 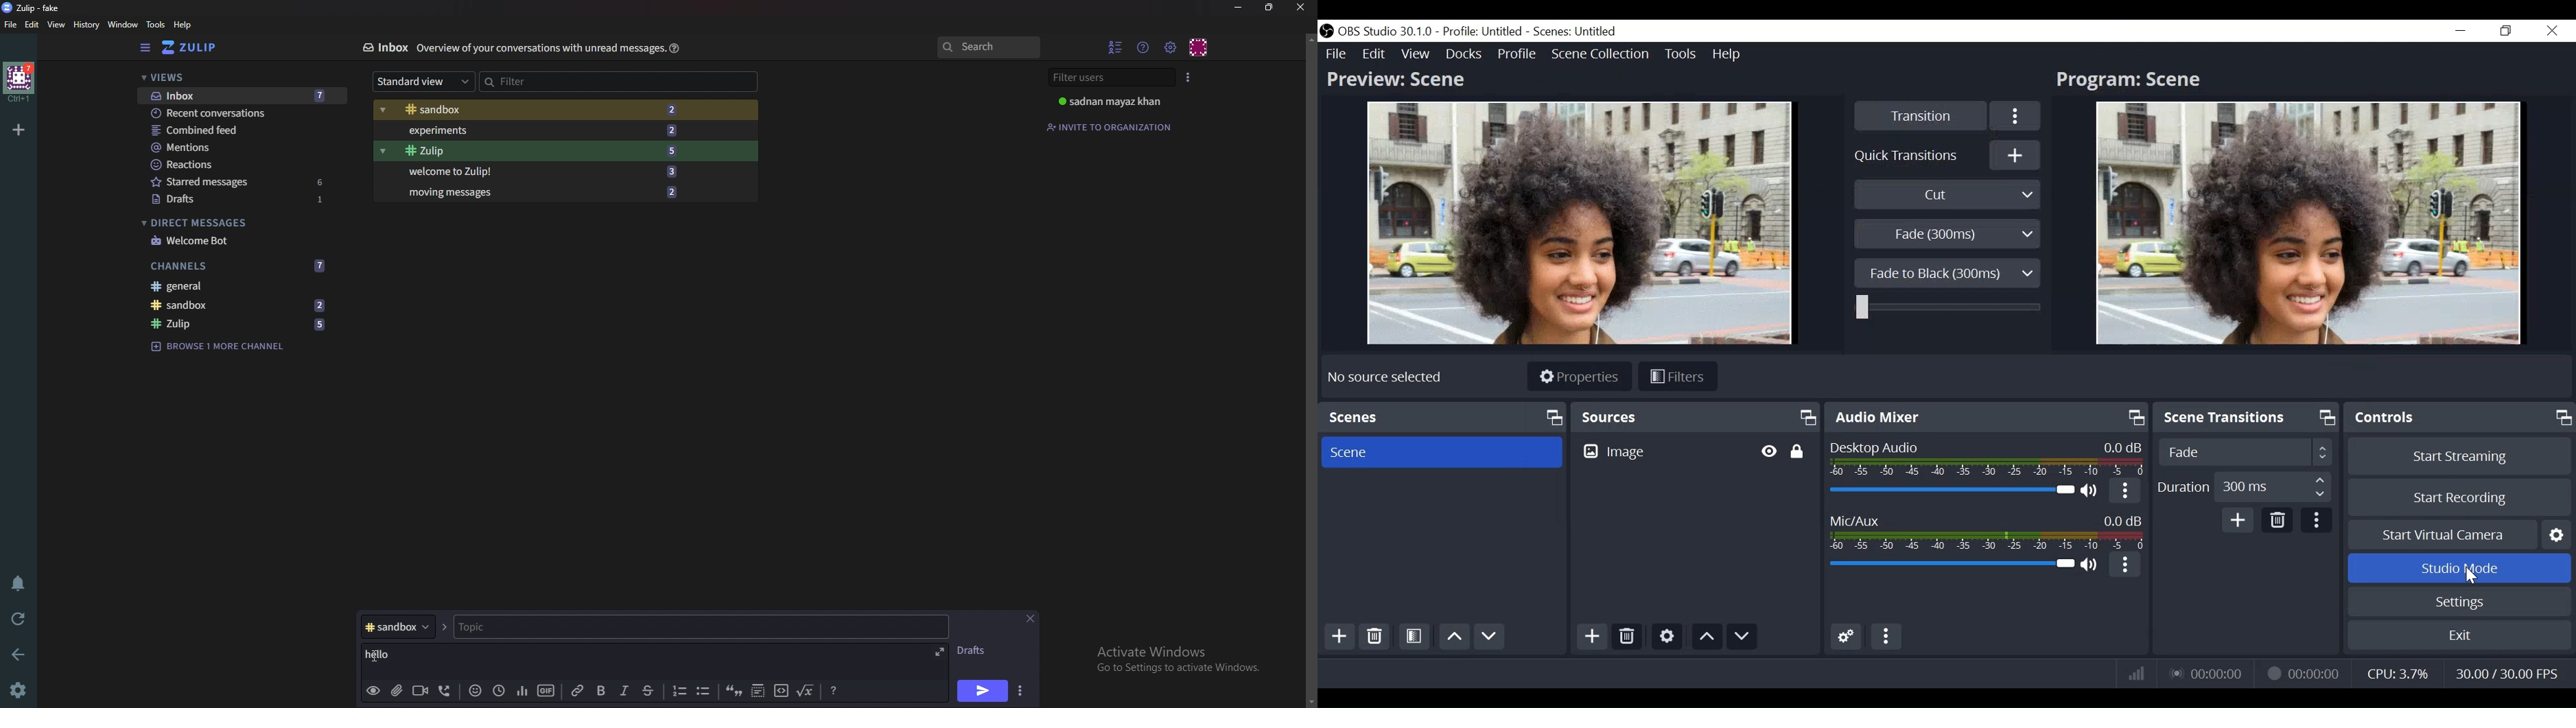 What do you see at coordinates (1517, 54) in the screenshot?
I see `Profile` at bounding box center [1517, 54].